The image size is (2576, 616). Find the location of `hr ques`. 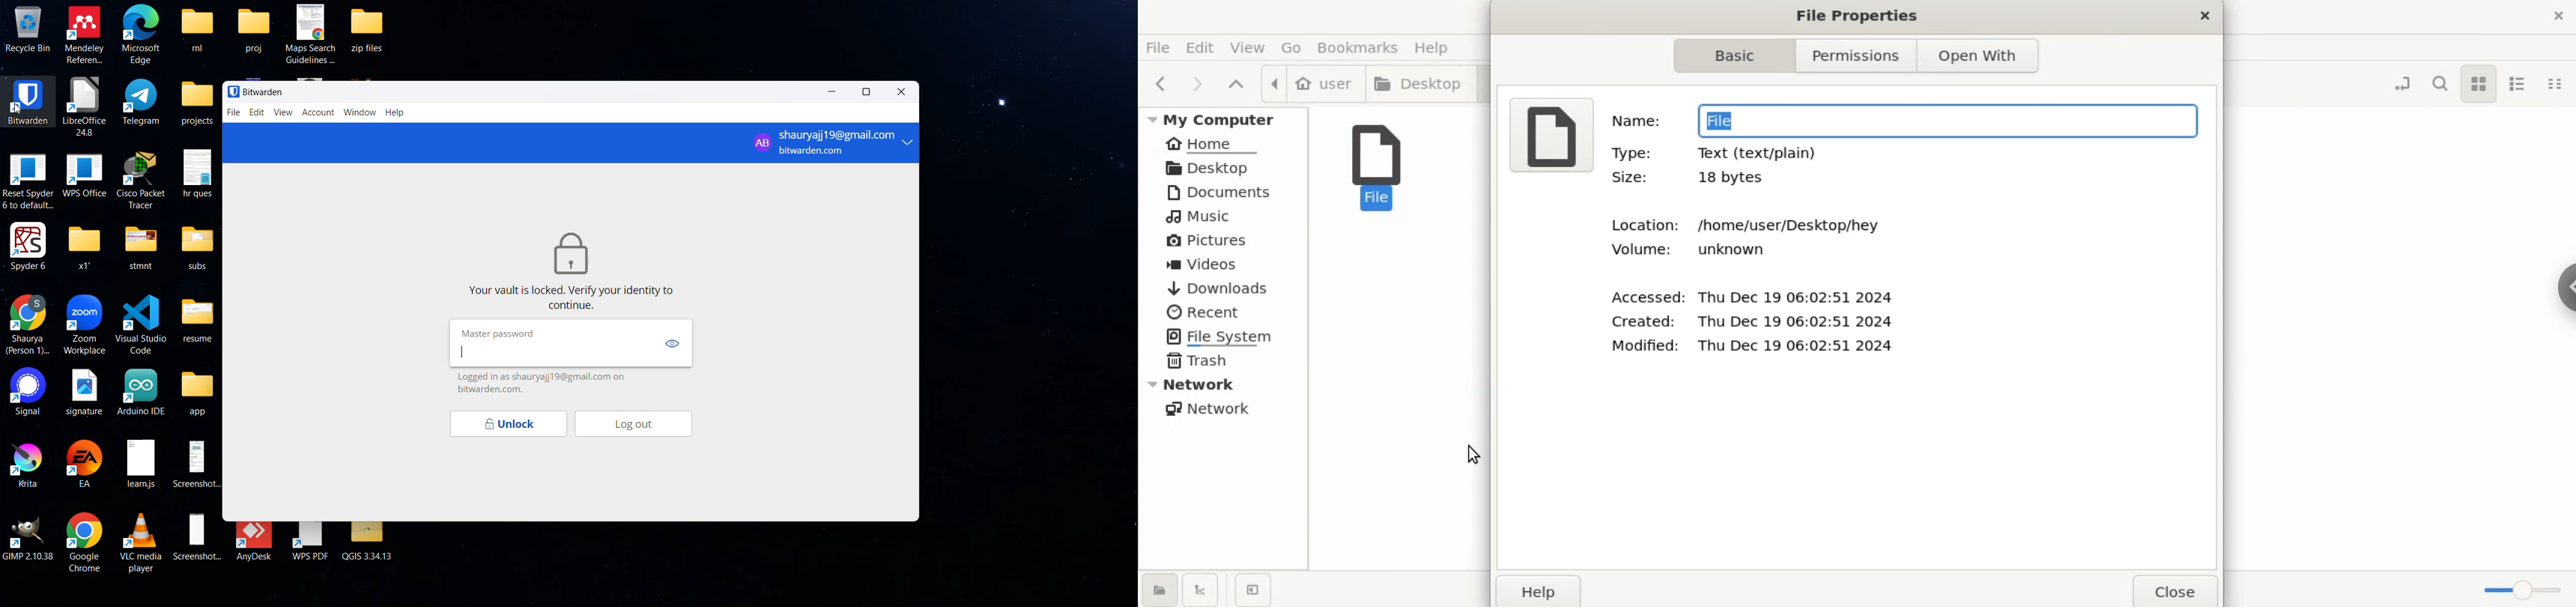

hr ques is located at coordinates (198, 173).